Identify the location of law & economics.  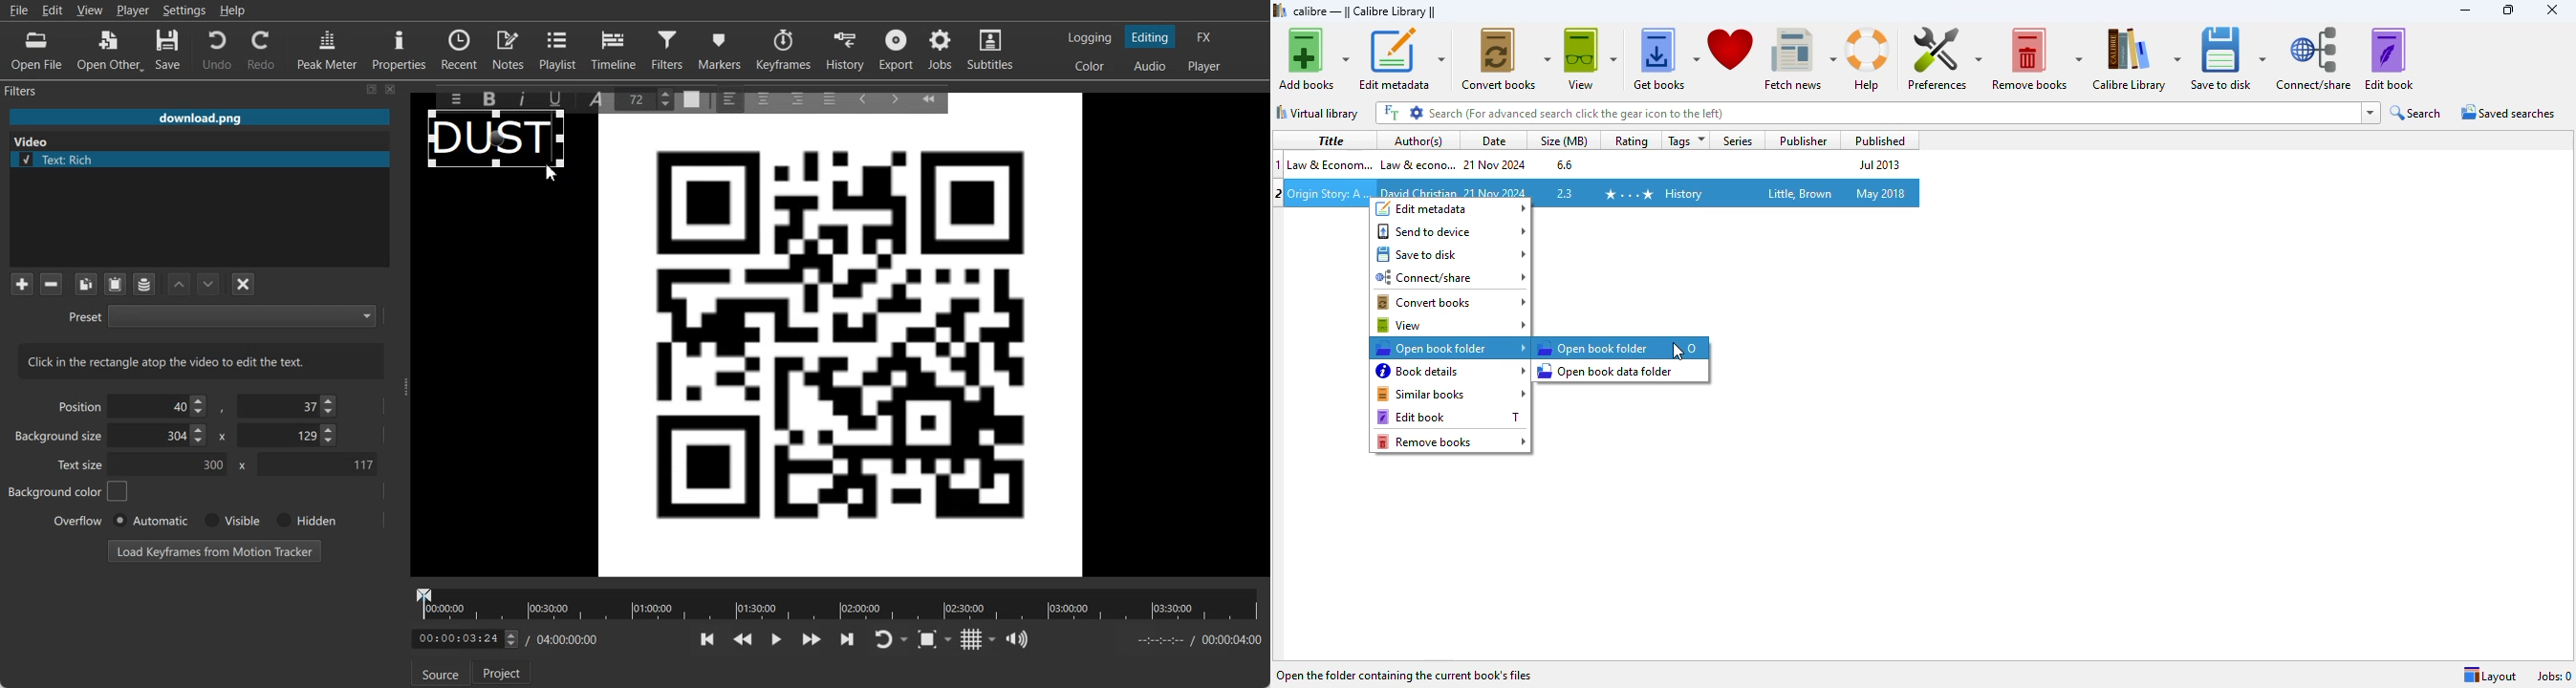
(1417, 163).